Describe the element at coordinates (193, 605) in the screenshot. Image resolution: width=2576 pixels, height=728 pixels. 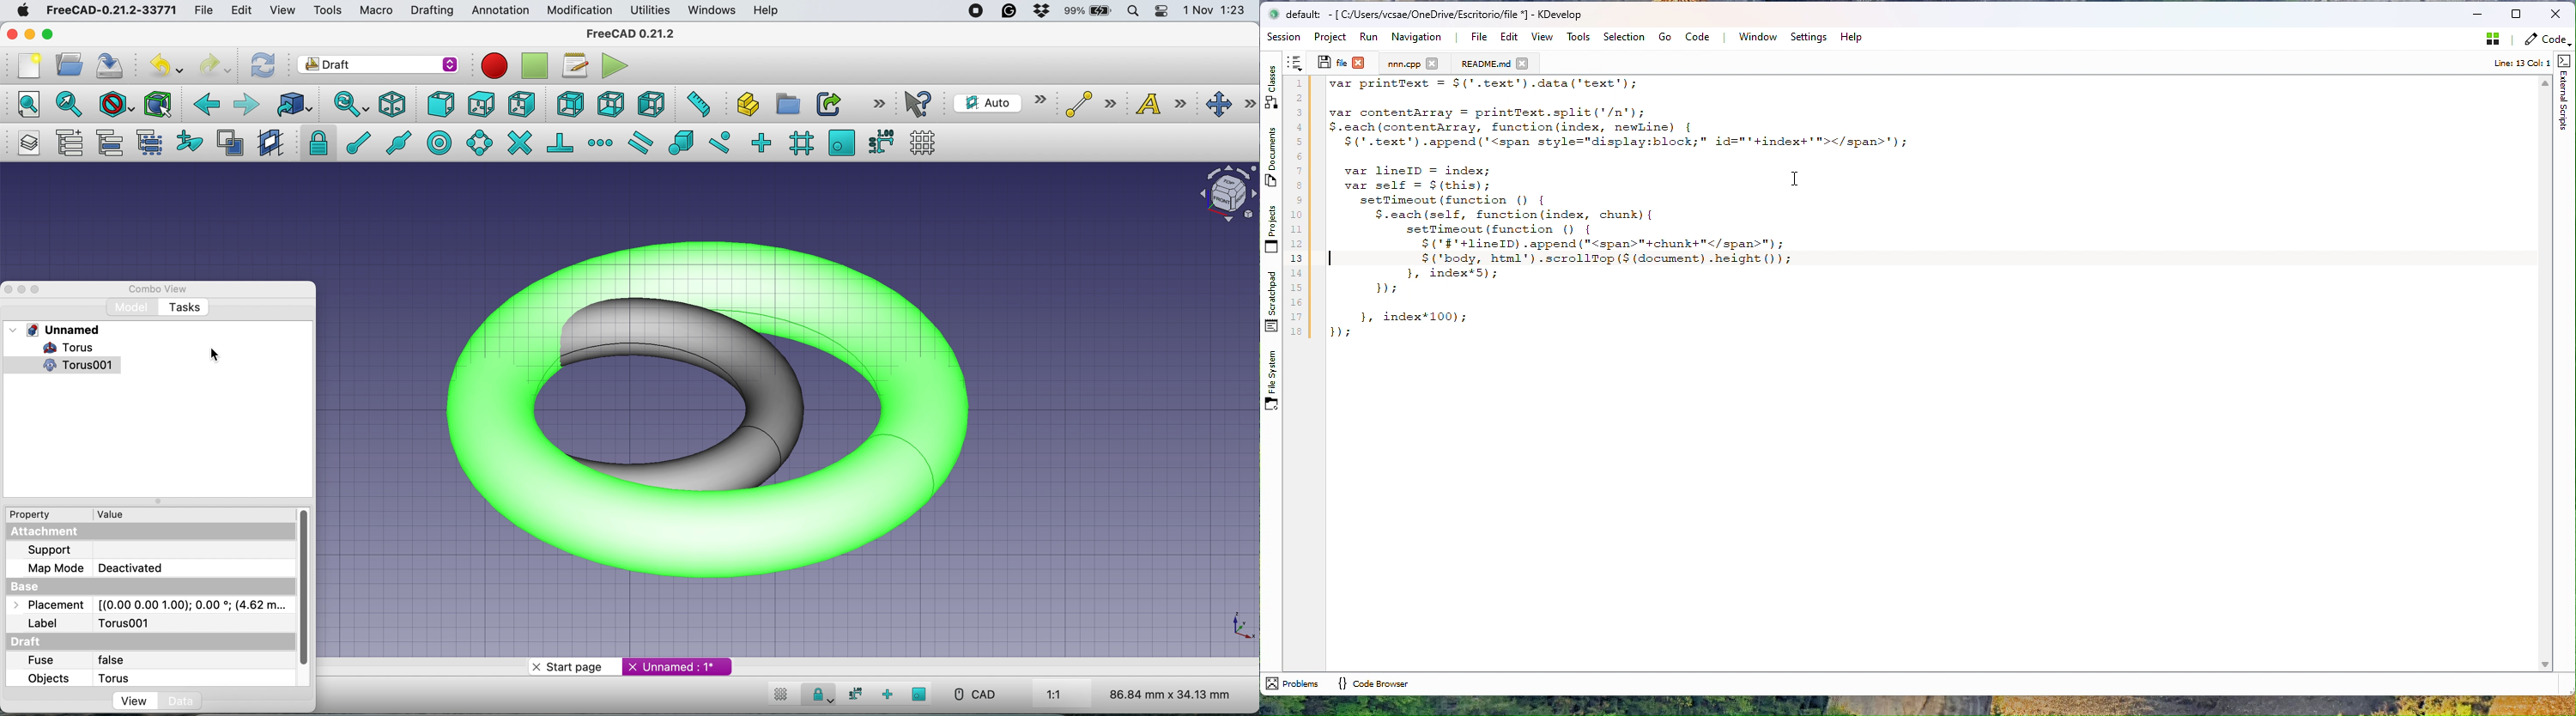
I see `Axis, Angle, Position` at that location.